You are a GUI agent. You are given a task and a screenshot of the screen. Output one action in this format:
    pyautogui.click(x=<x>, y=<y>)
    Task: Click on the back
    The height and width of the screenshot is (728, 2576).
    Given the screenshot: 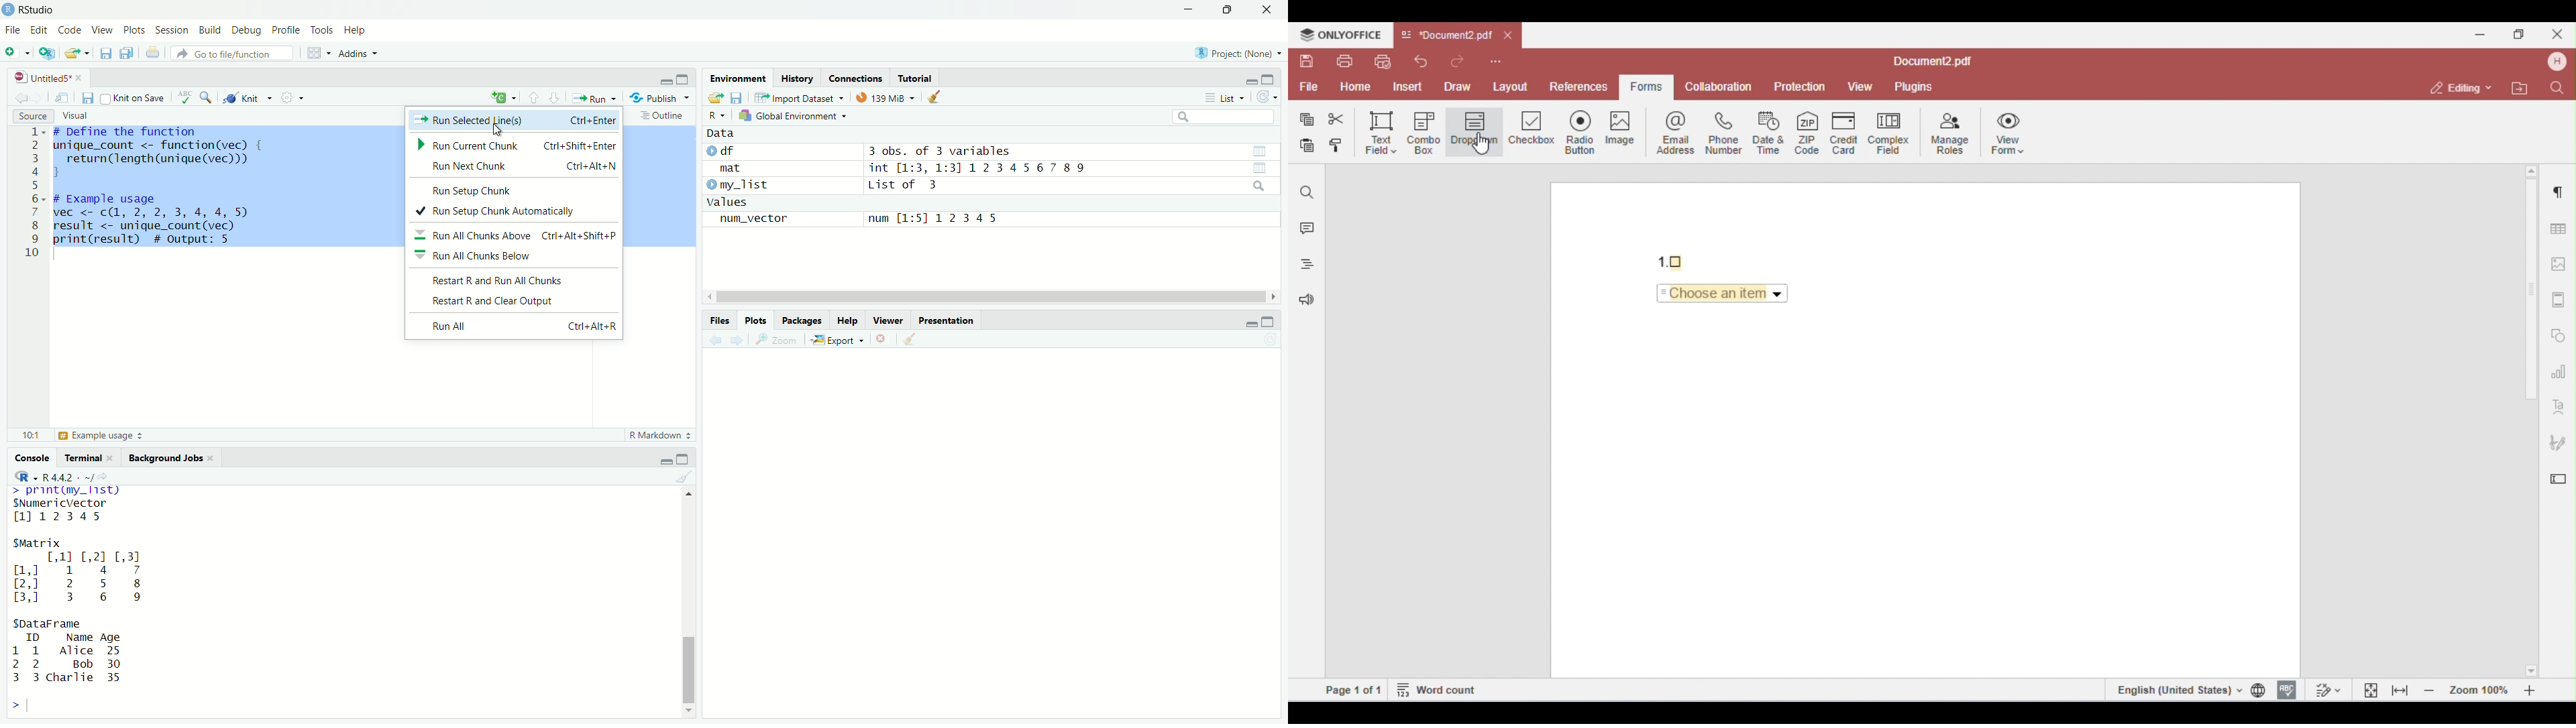 What is the action you would take?
    pyautogui.click(x=717, y=341)
    